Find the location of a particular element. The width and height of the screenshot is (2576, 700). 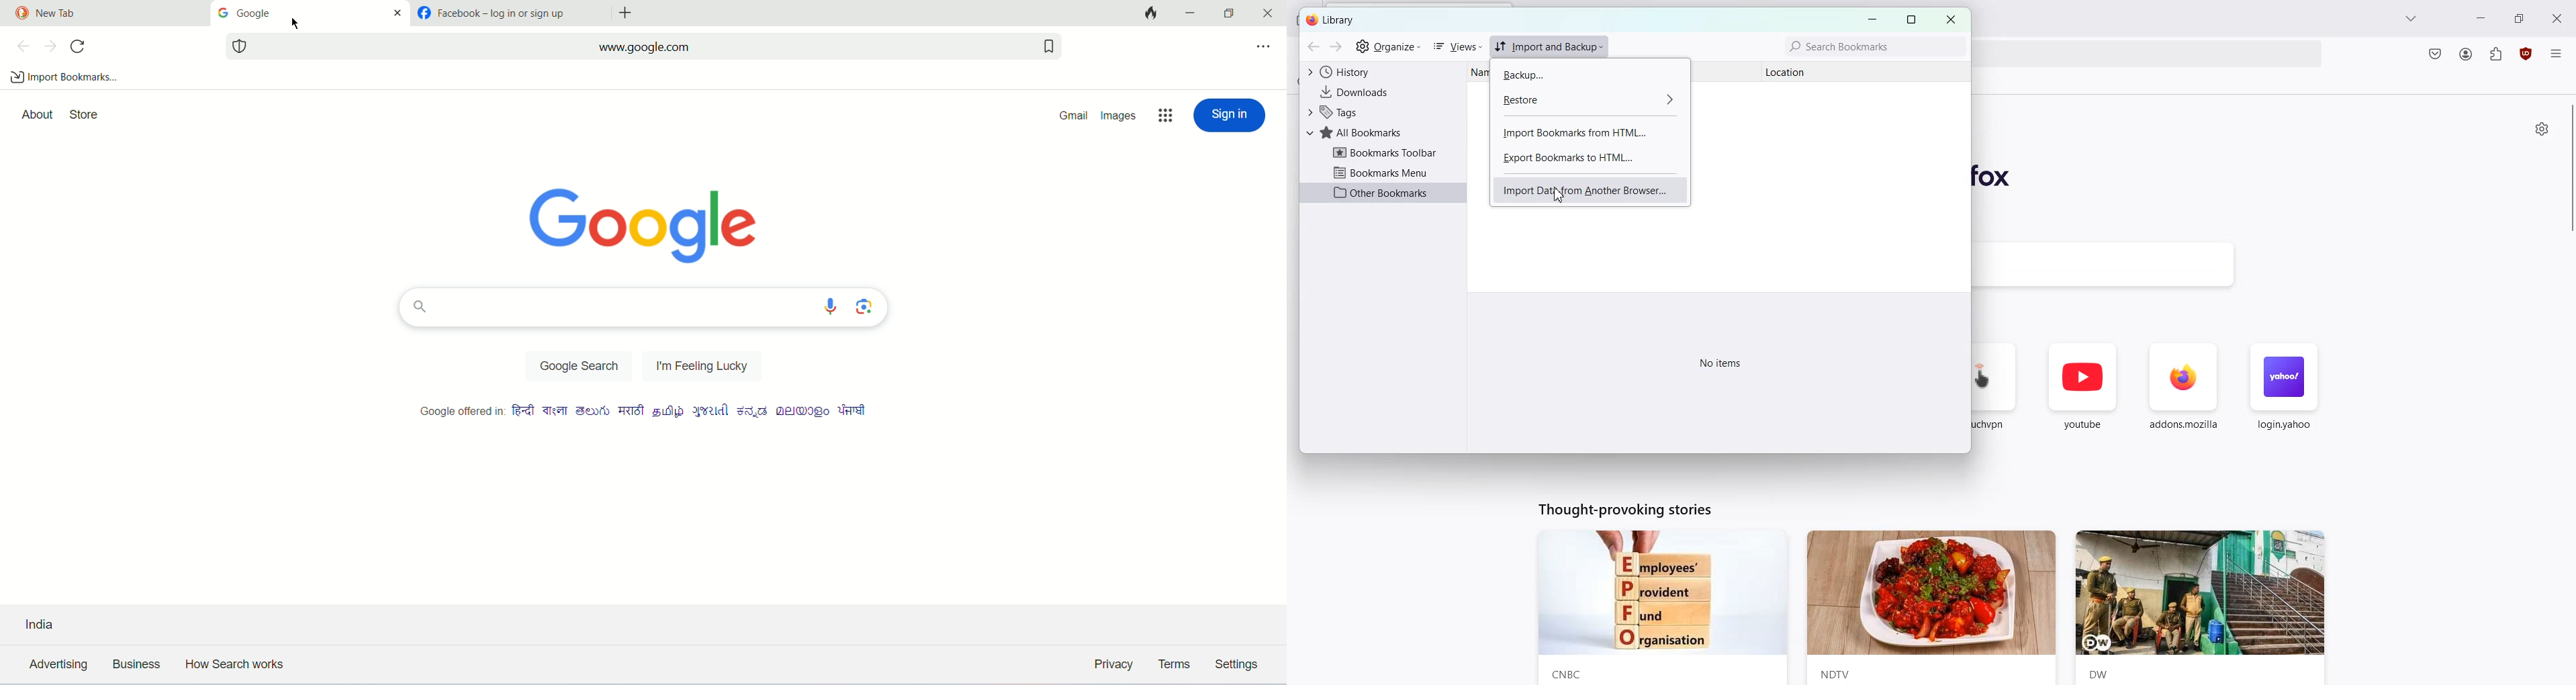

add tabs is located at coordinates (625, 13).